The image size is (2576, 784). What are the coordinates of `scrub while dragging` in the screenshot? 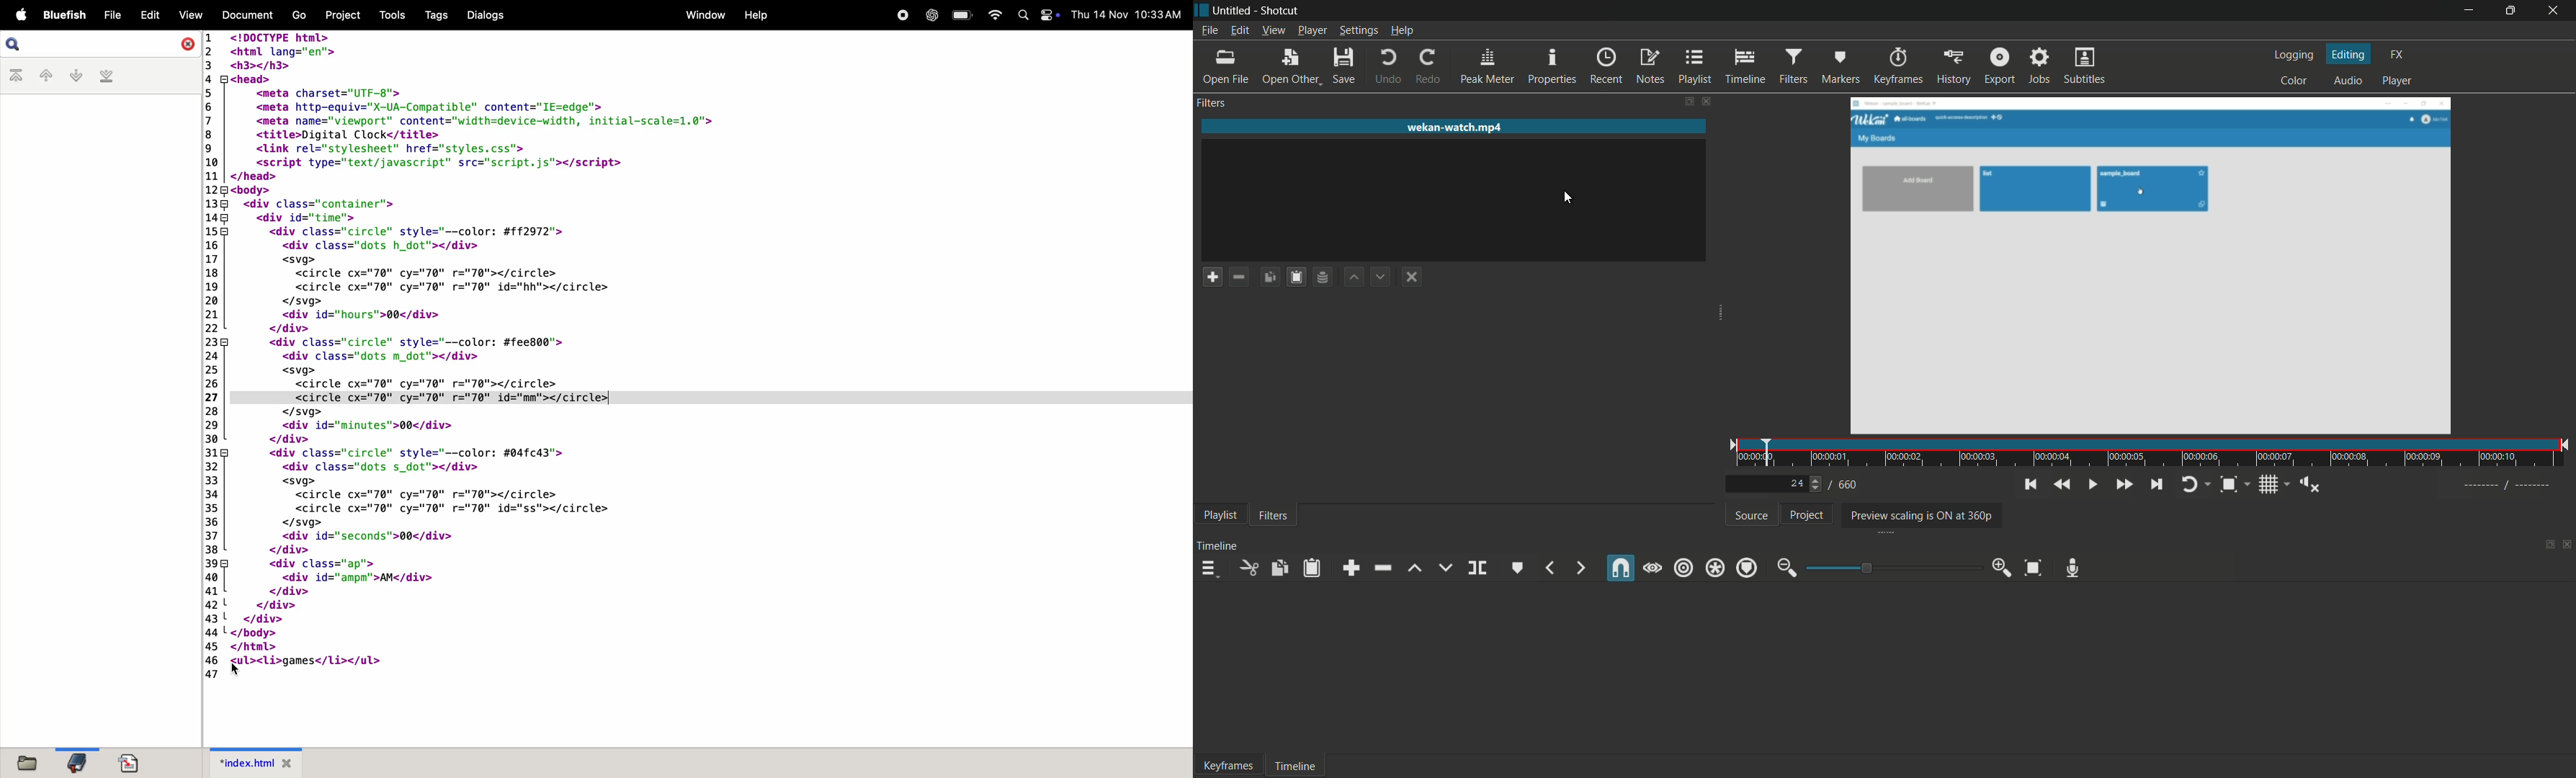 It's located at (1653, 568).